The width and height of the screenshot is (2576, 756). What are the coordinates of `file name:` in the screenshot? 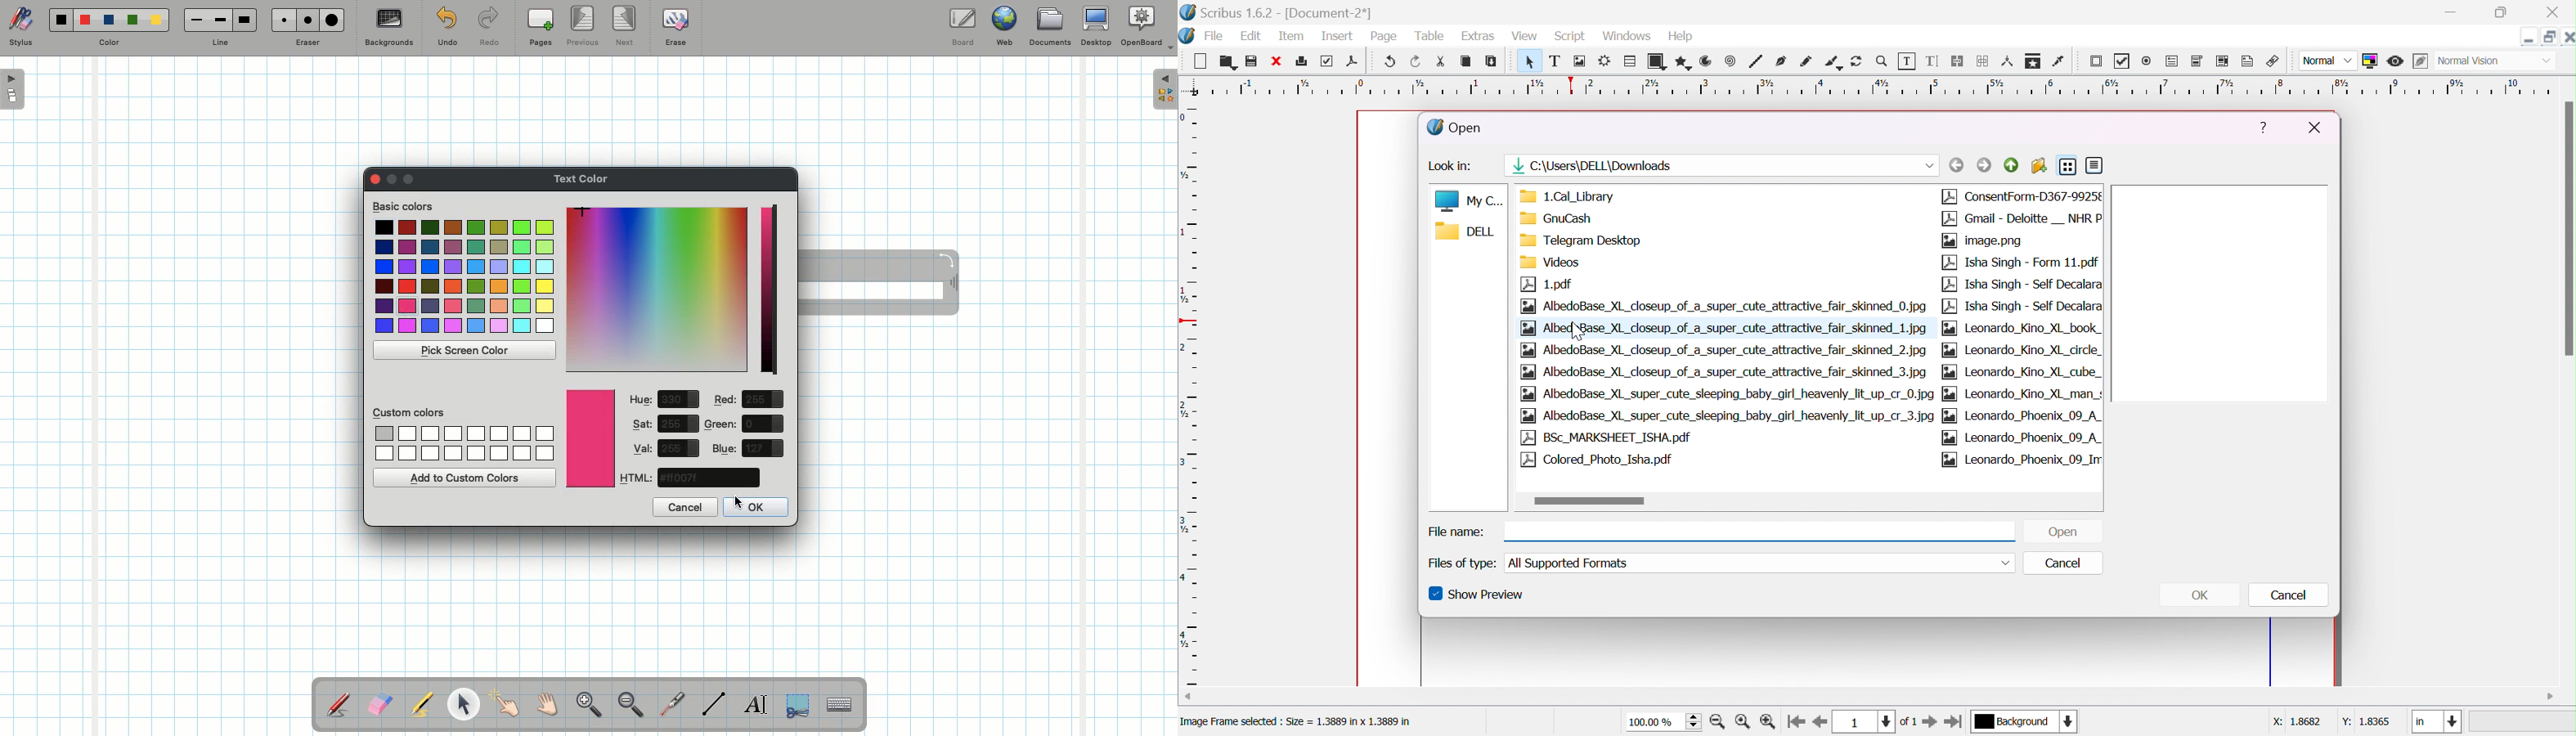 It's located at (1457, 531).